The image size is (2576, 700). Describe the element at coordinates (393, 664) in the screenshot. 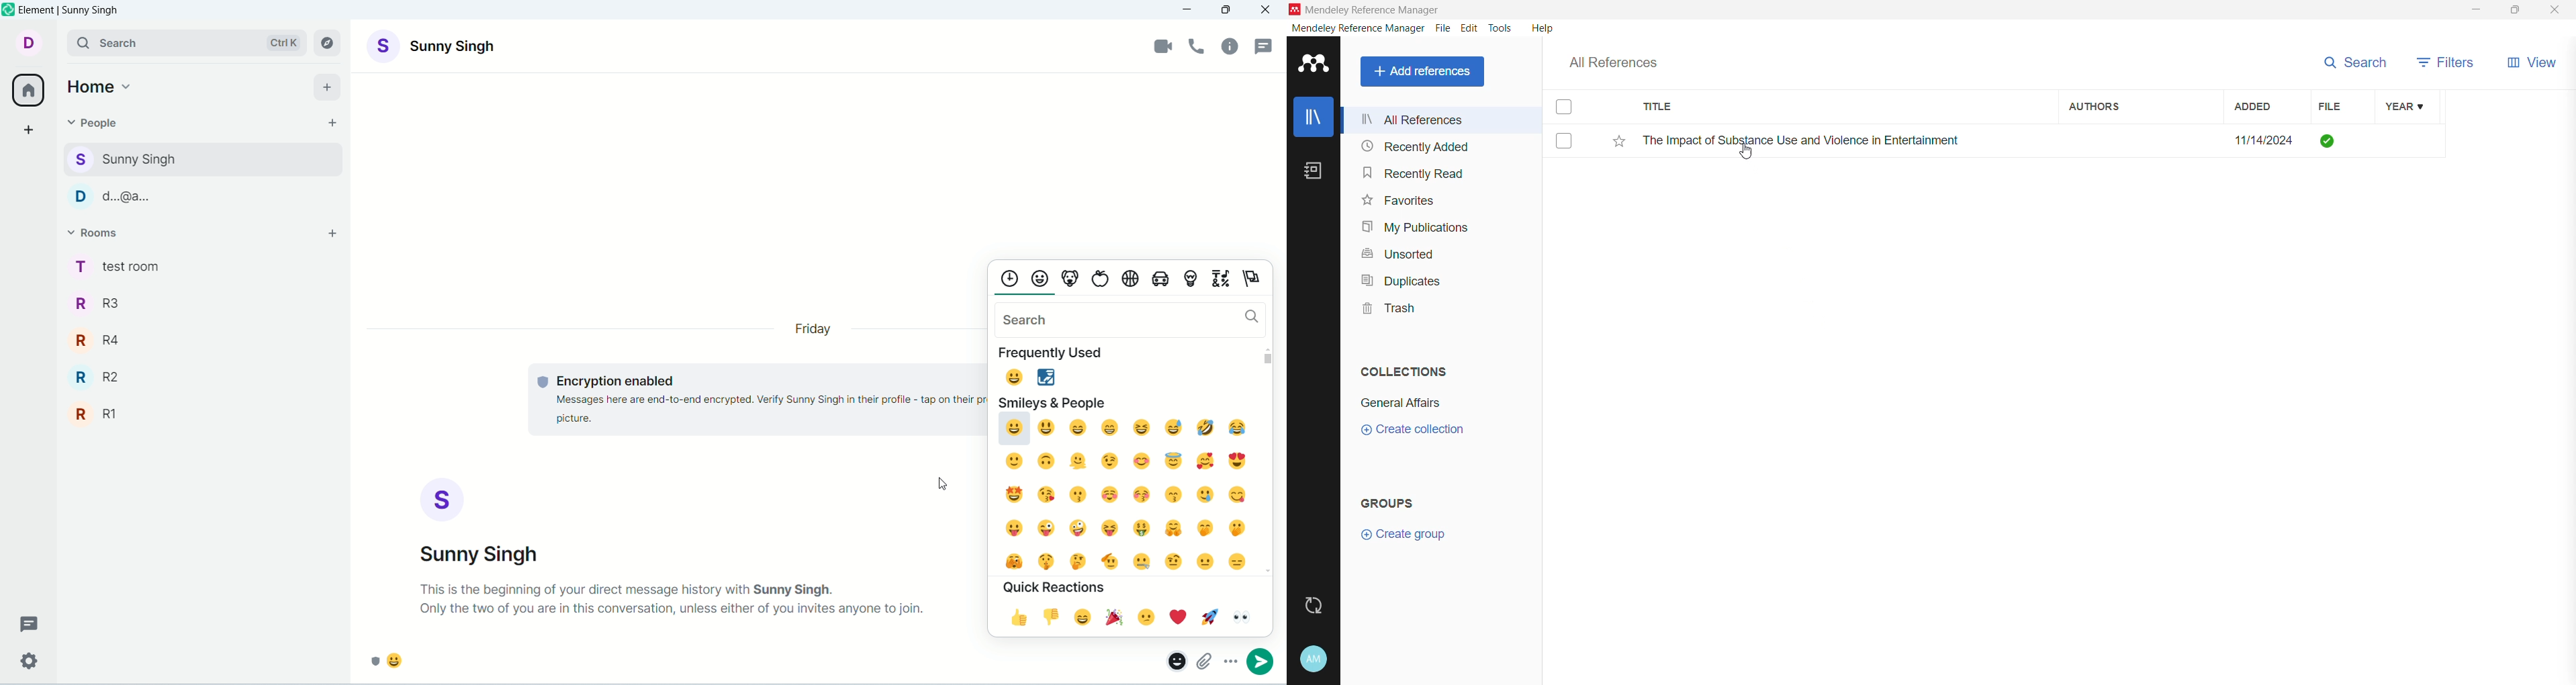

I see `emoji added` at that location.